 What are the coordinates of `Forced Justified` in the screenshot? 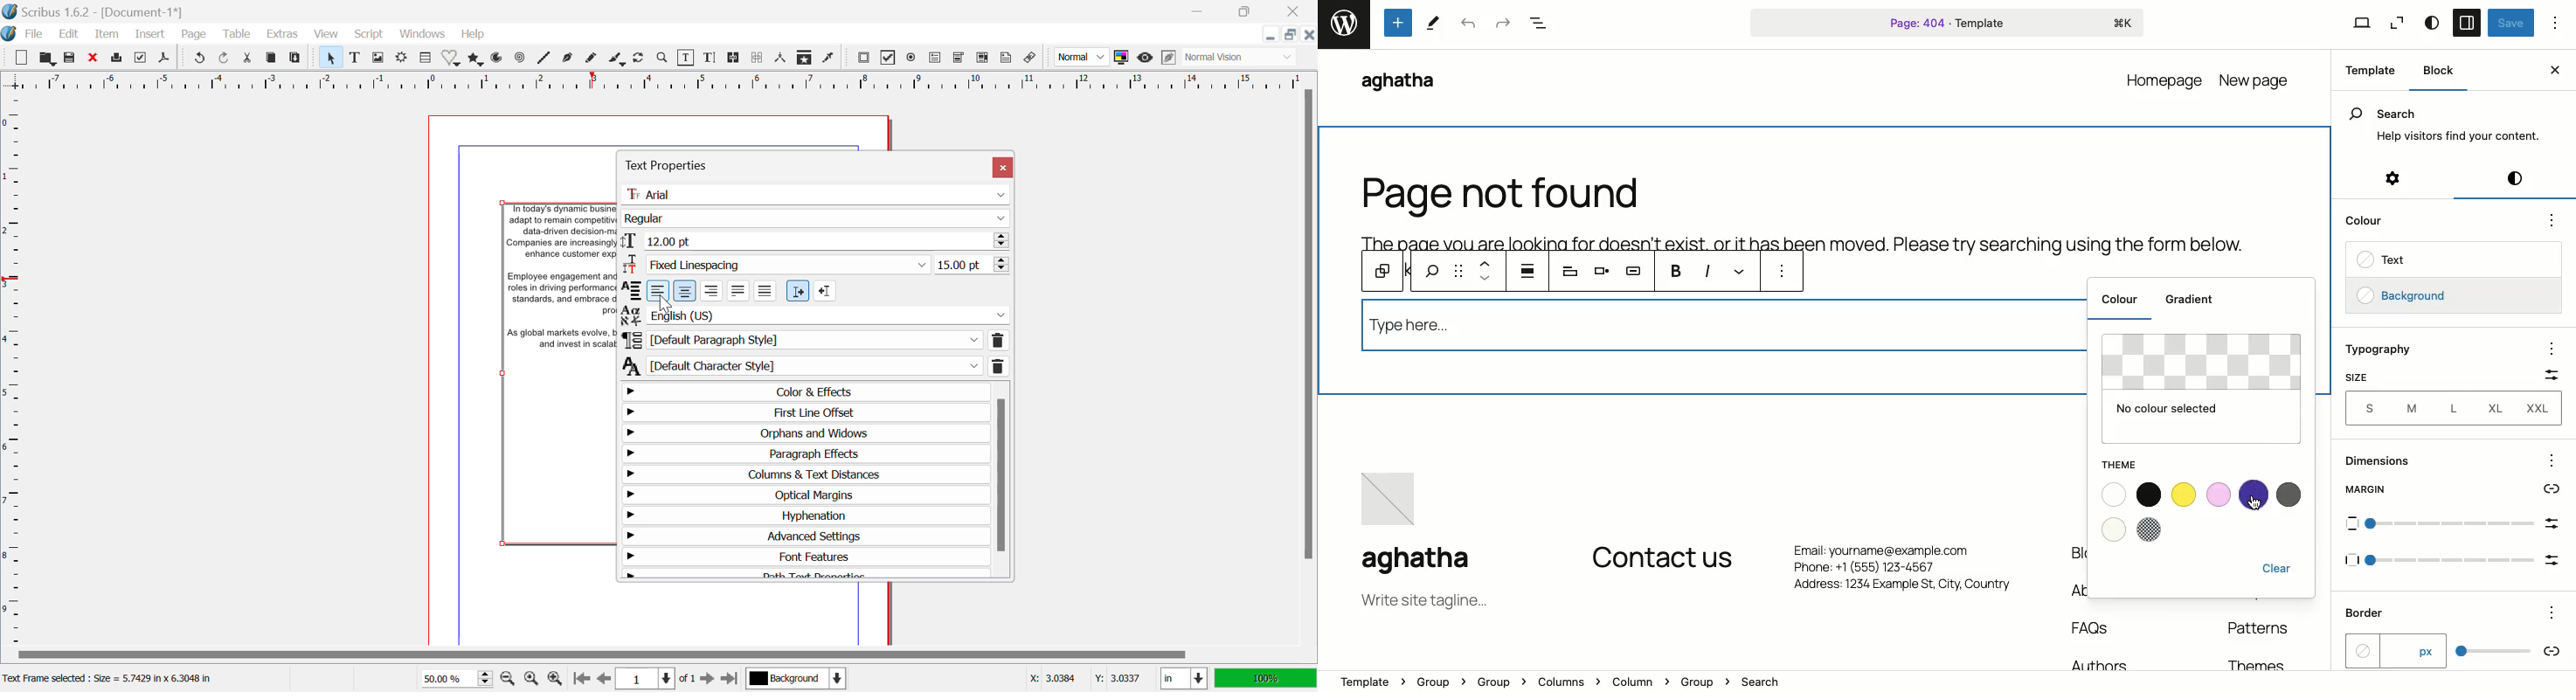 It's located at (765, 292).